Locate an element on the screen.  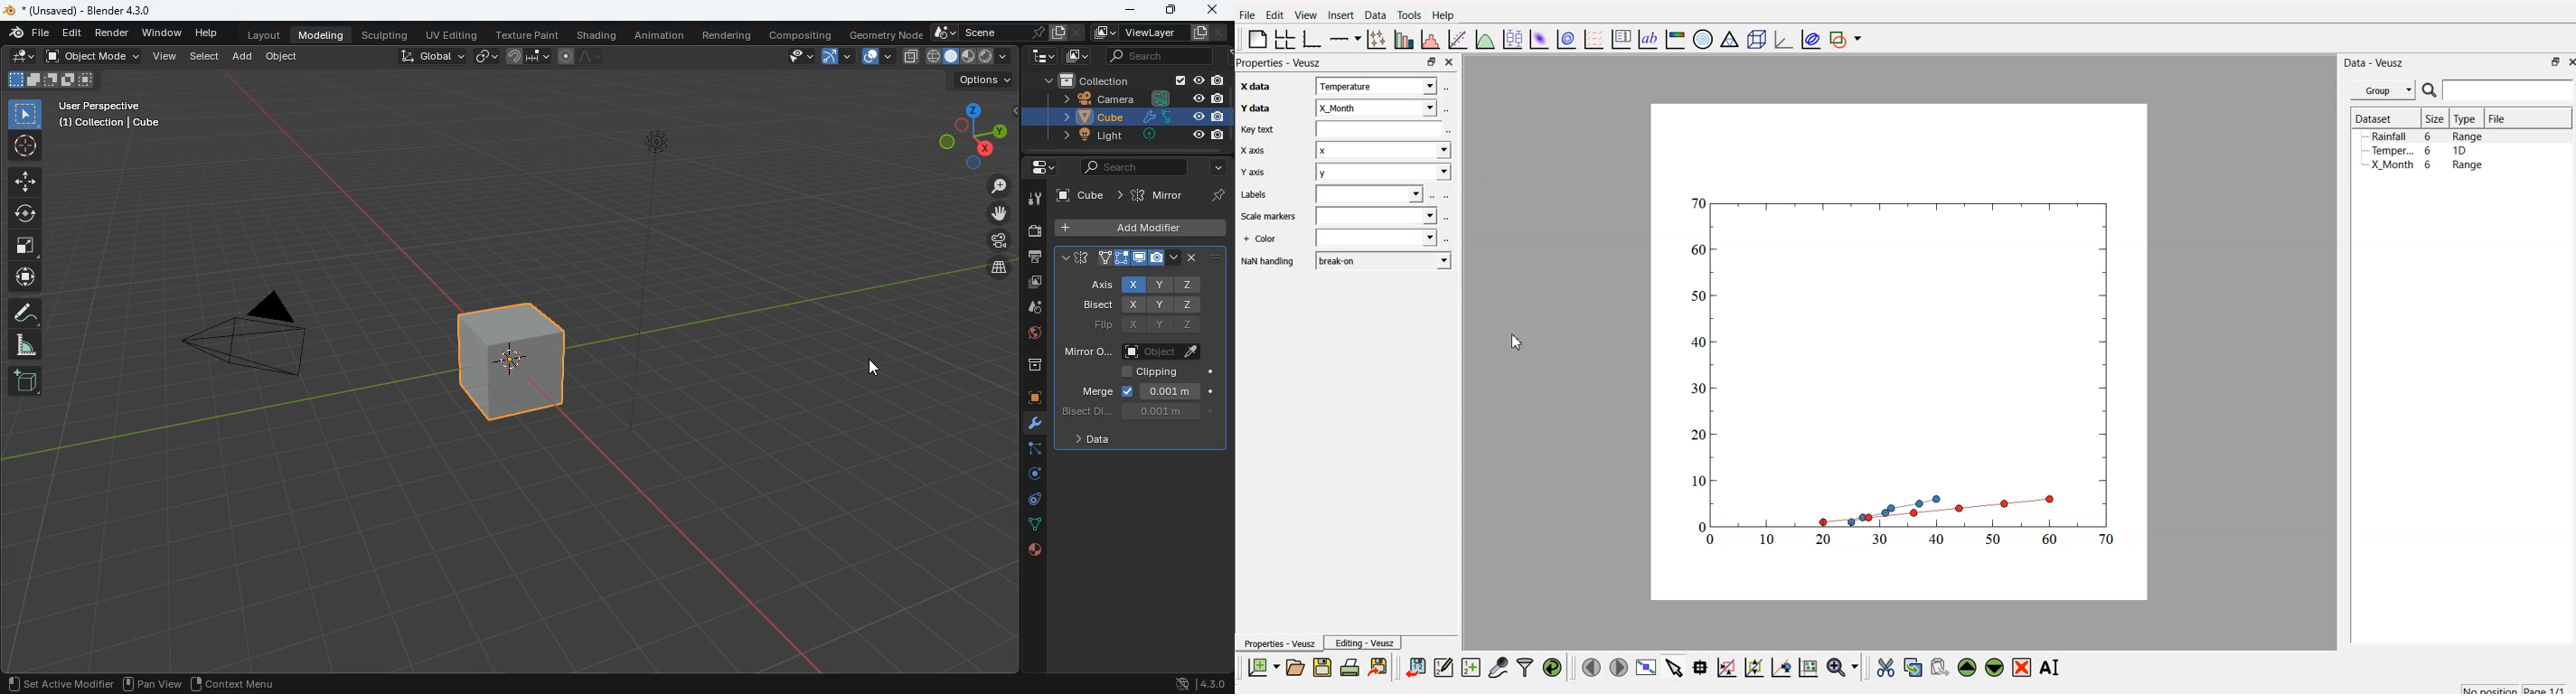
drop is located at coordinates (1028, 308).